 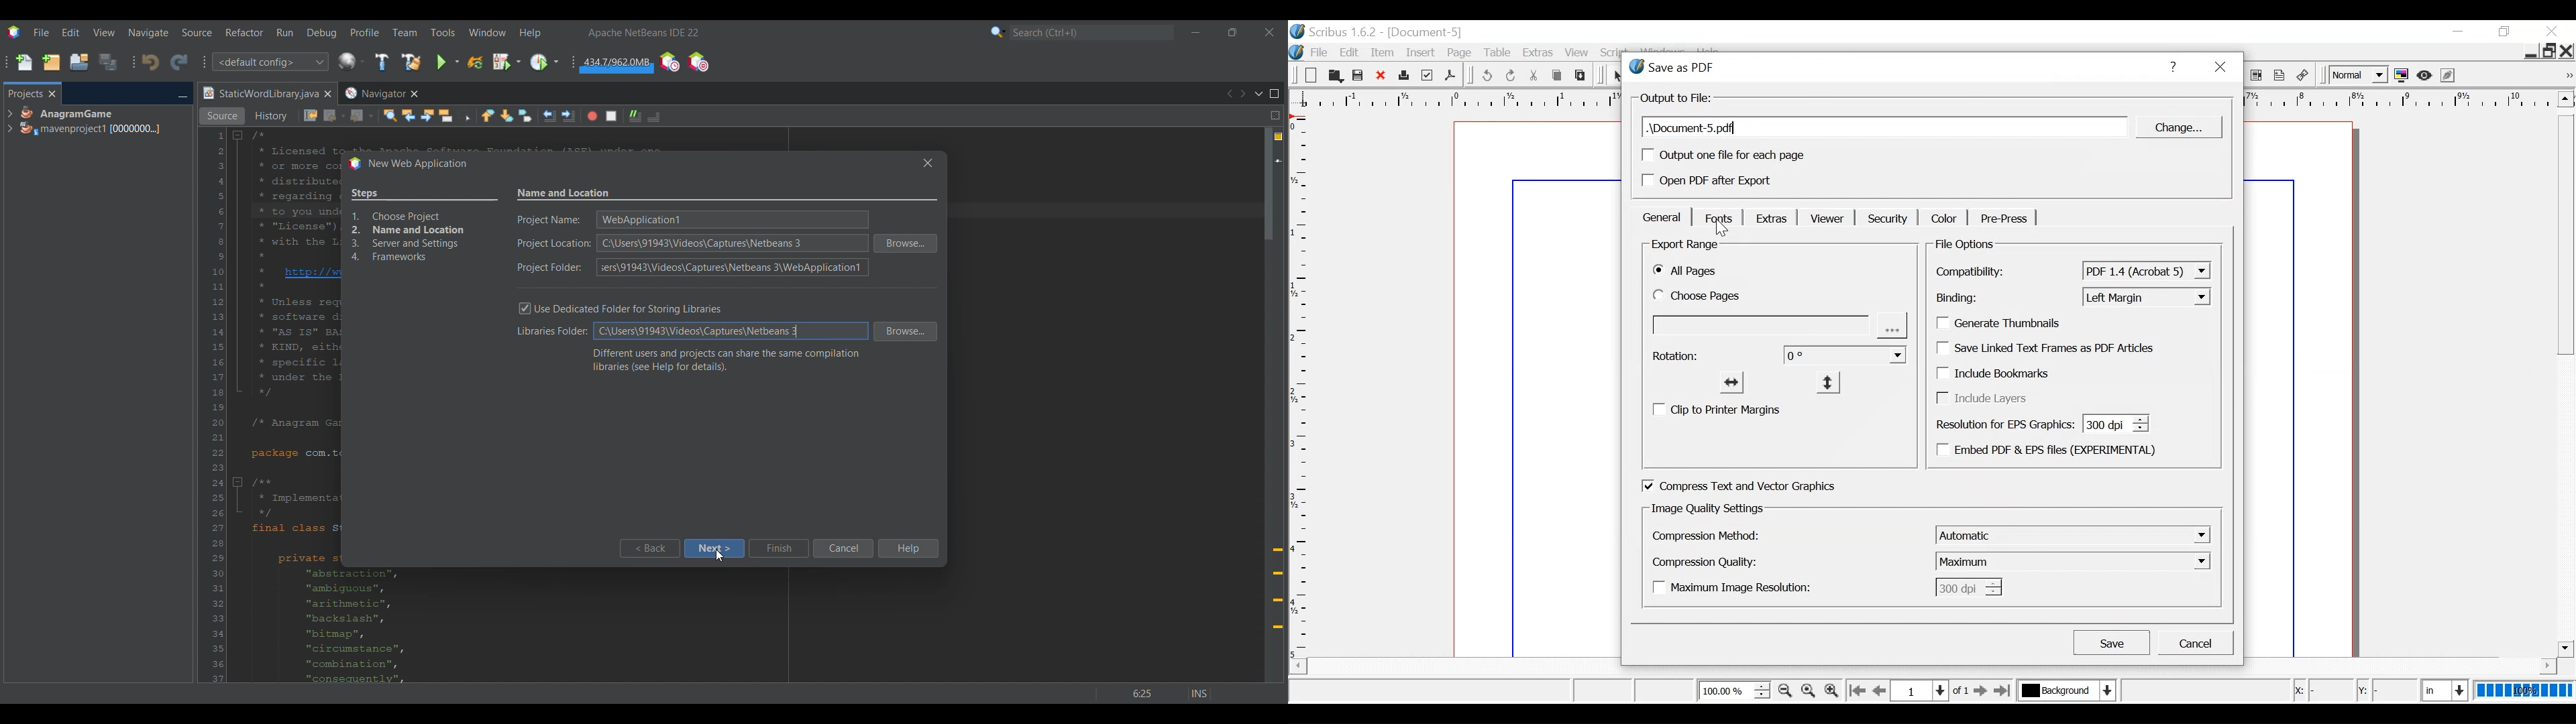 I want to click on Compatibility, so click(x=1974, y=272).